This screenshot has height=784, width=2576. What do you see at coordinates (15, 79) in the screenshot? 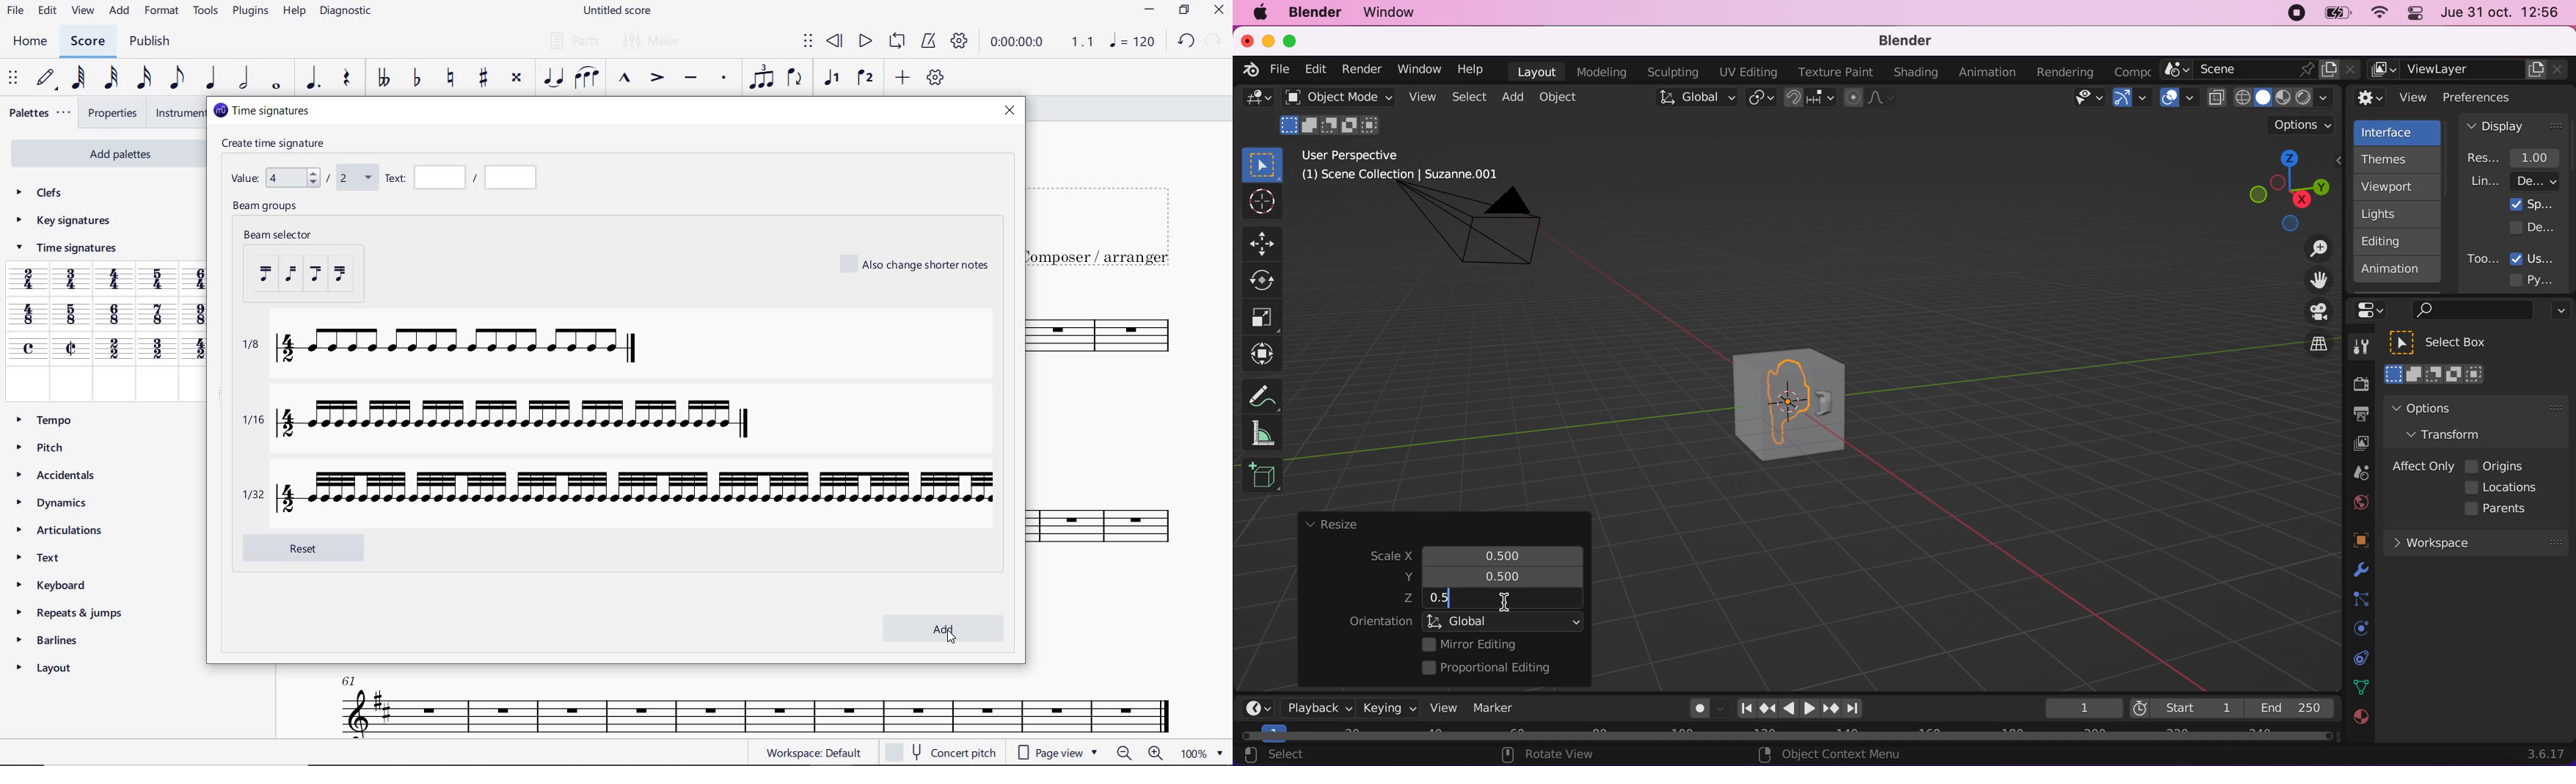
I see `SELECET TO MOVE` at bounding box center [15, 79].